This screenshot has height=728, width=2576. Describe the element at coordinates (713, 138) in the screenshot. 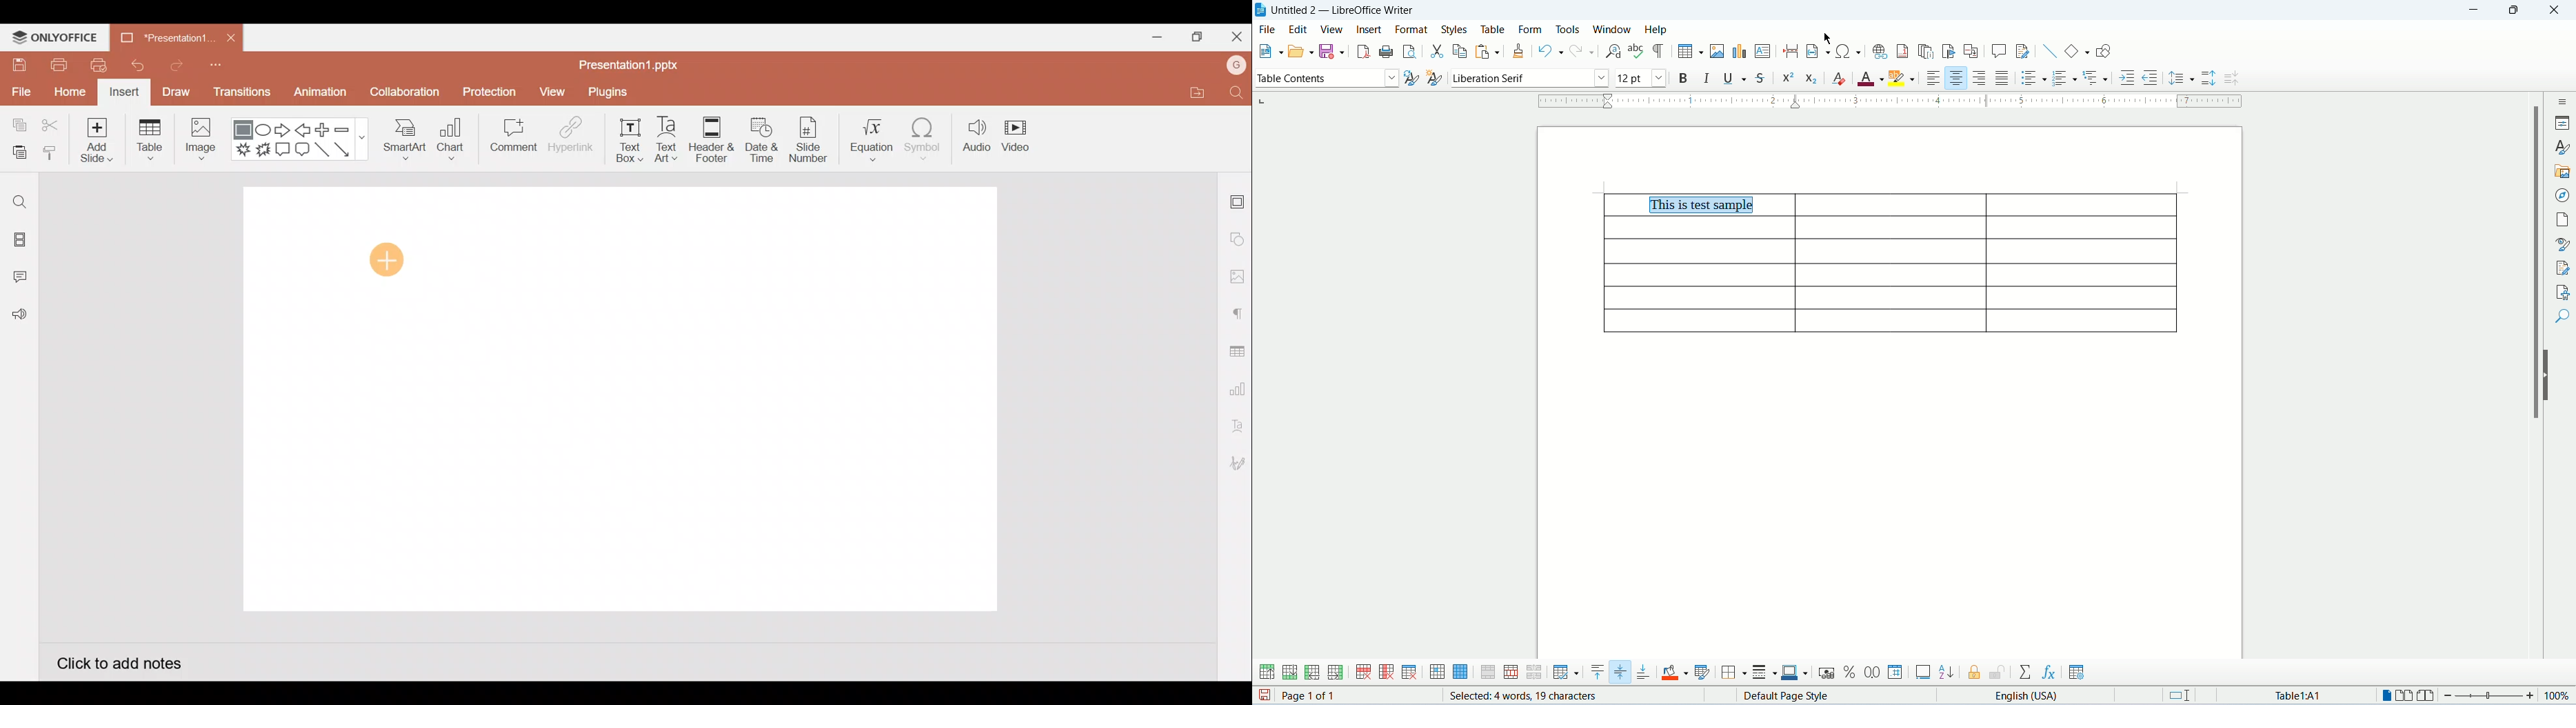

I see `Header & footer` at that location.